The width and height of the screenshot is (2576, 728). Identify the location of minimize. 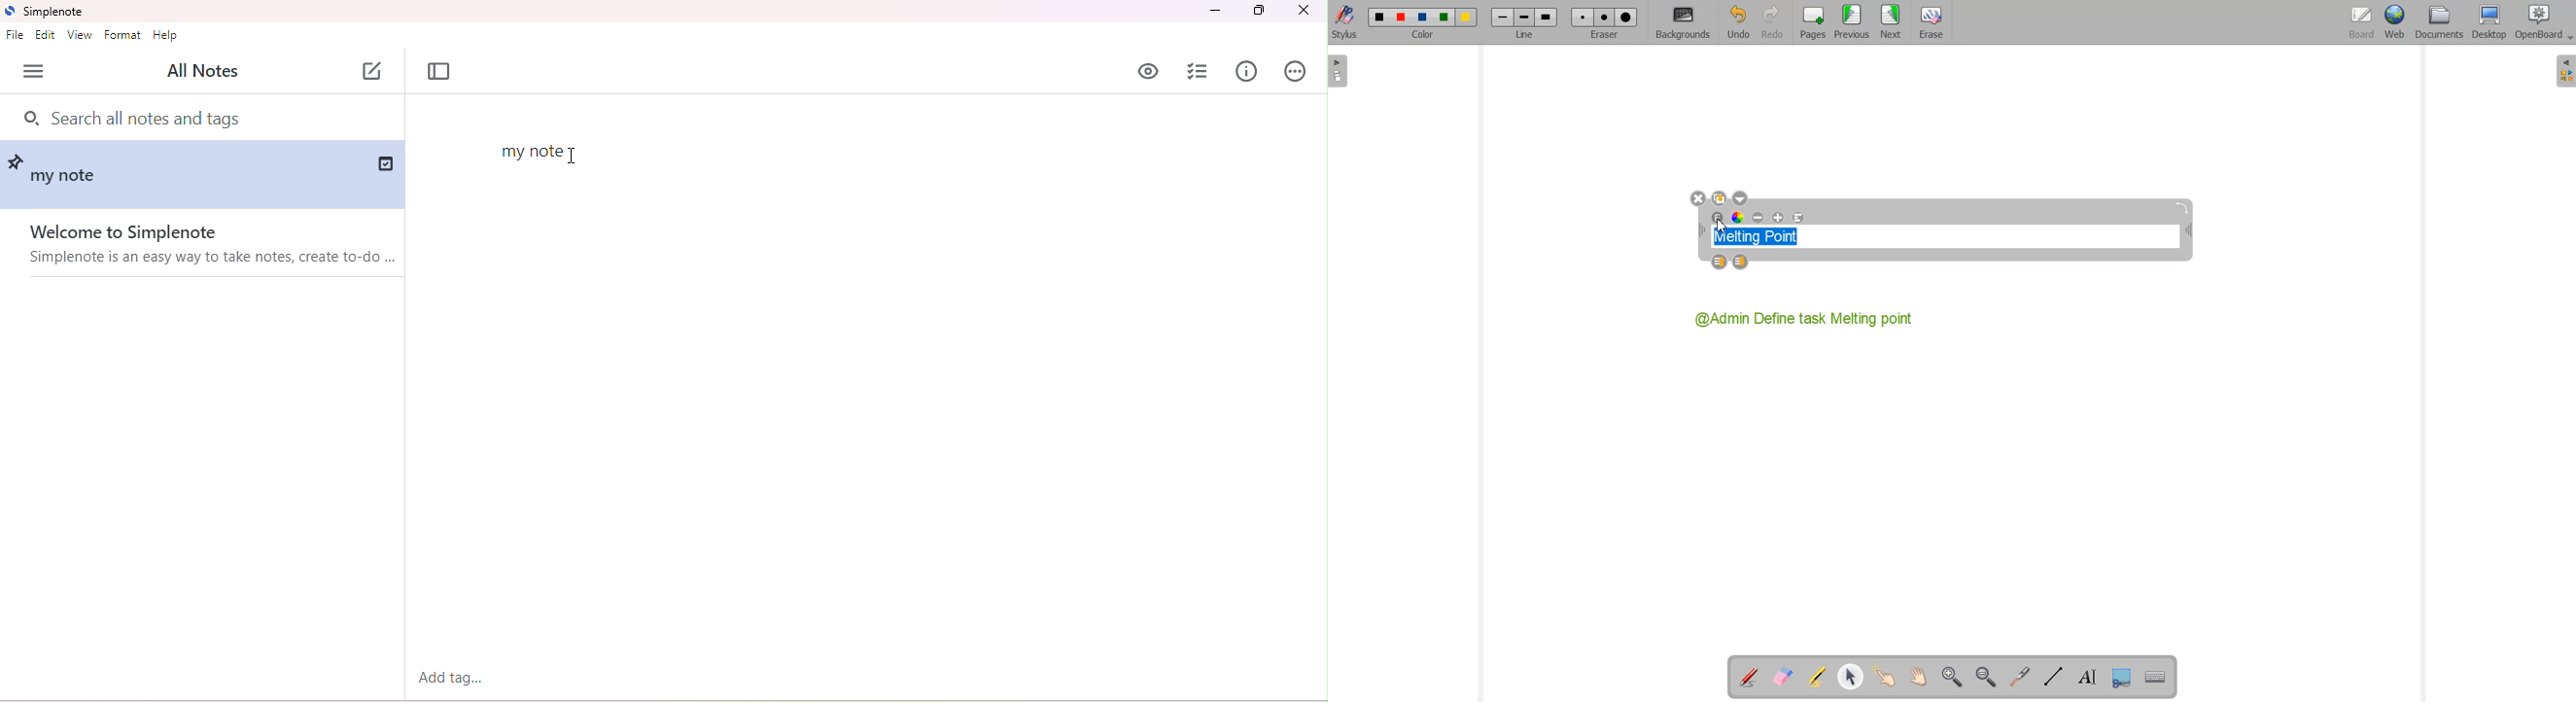
(1213, 12).